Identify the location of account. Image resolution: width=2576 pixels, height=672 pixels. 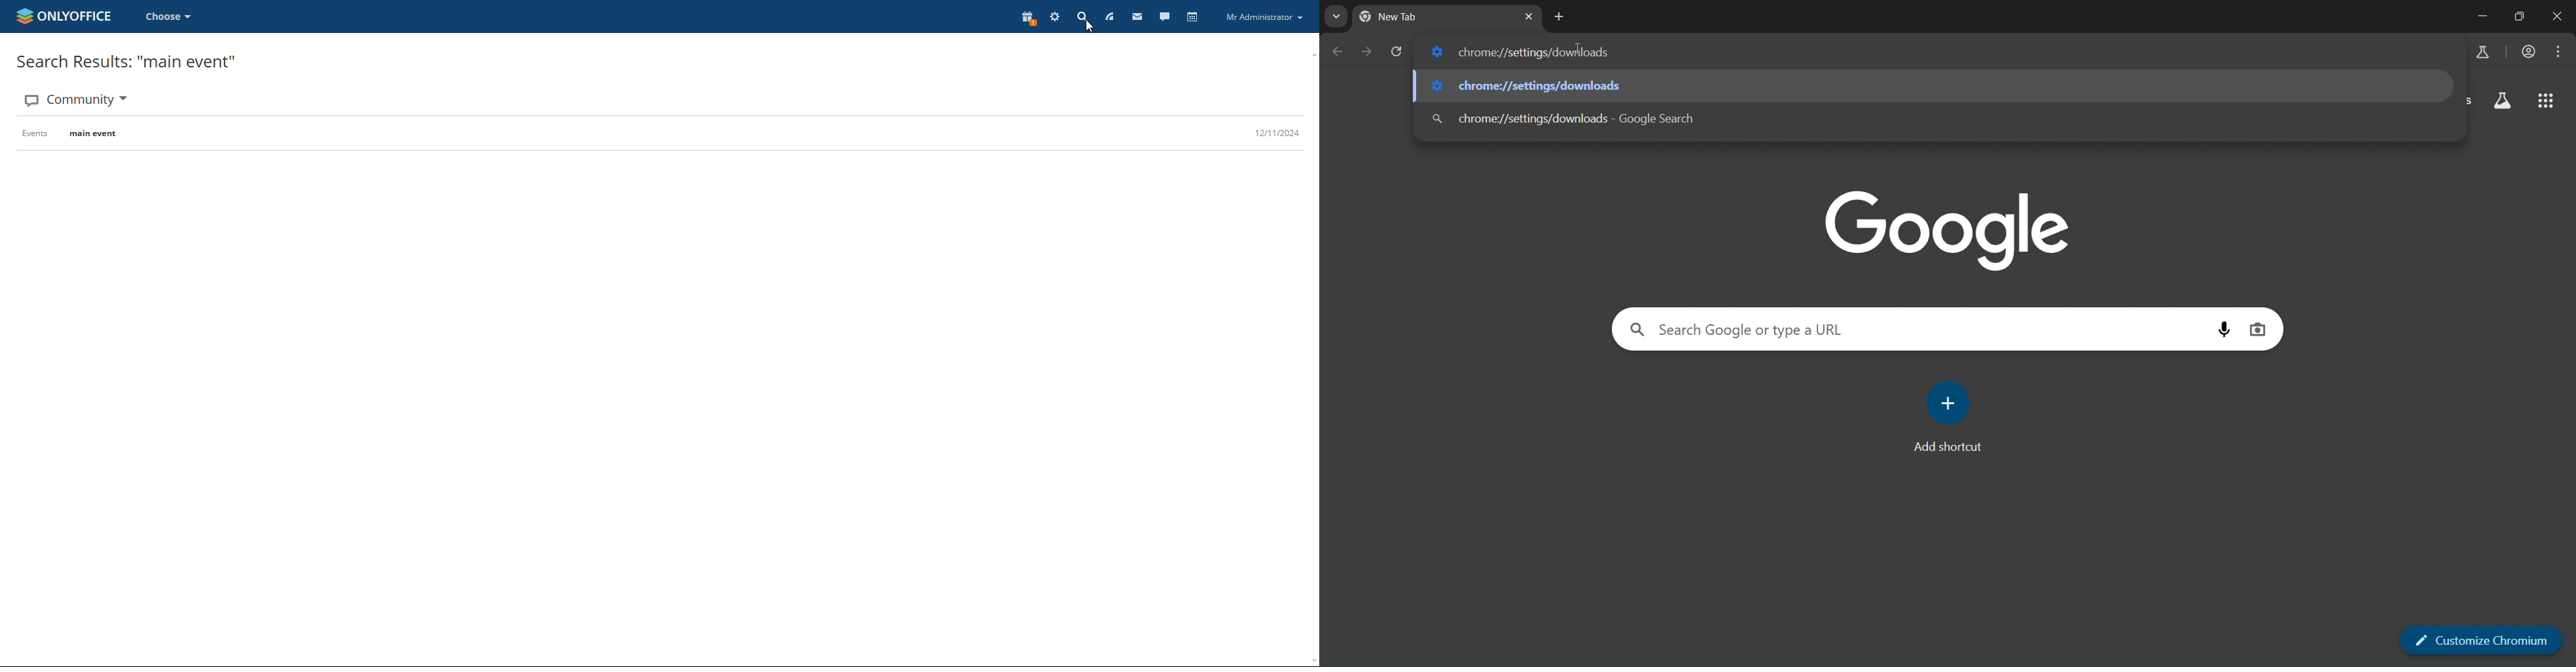
(2527, 51).